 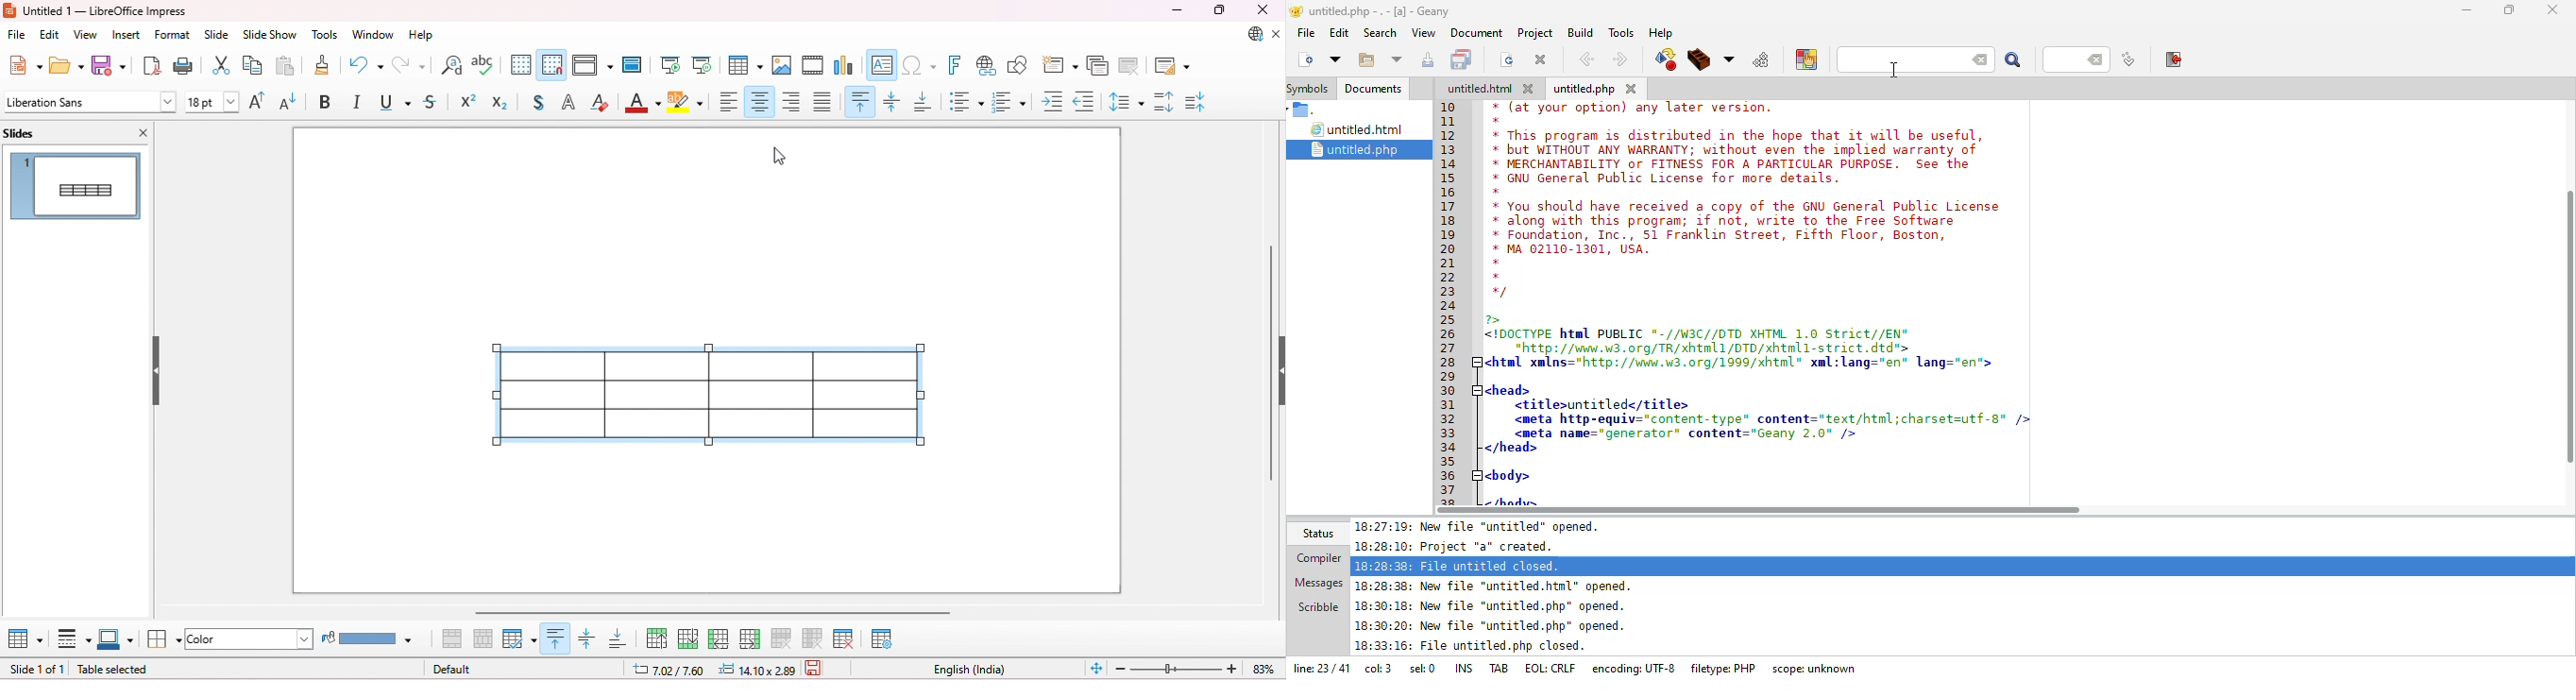 I want to click on table inserted, so click(x=718, y=395).